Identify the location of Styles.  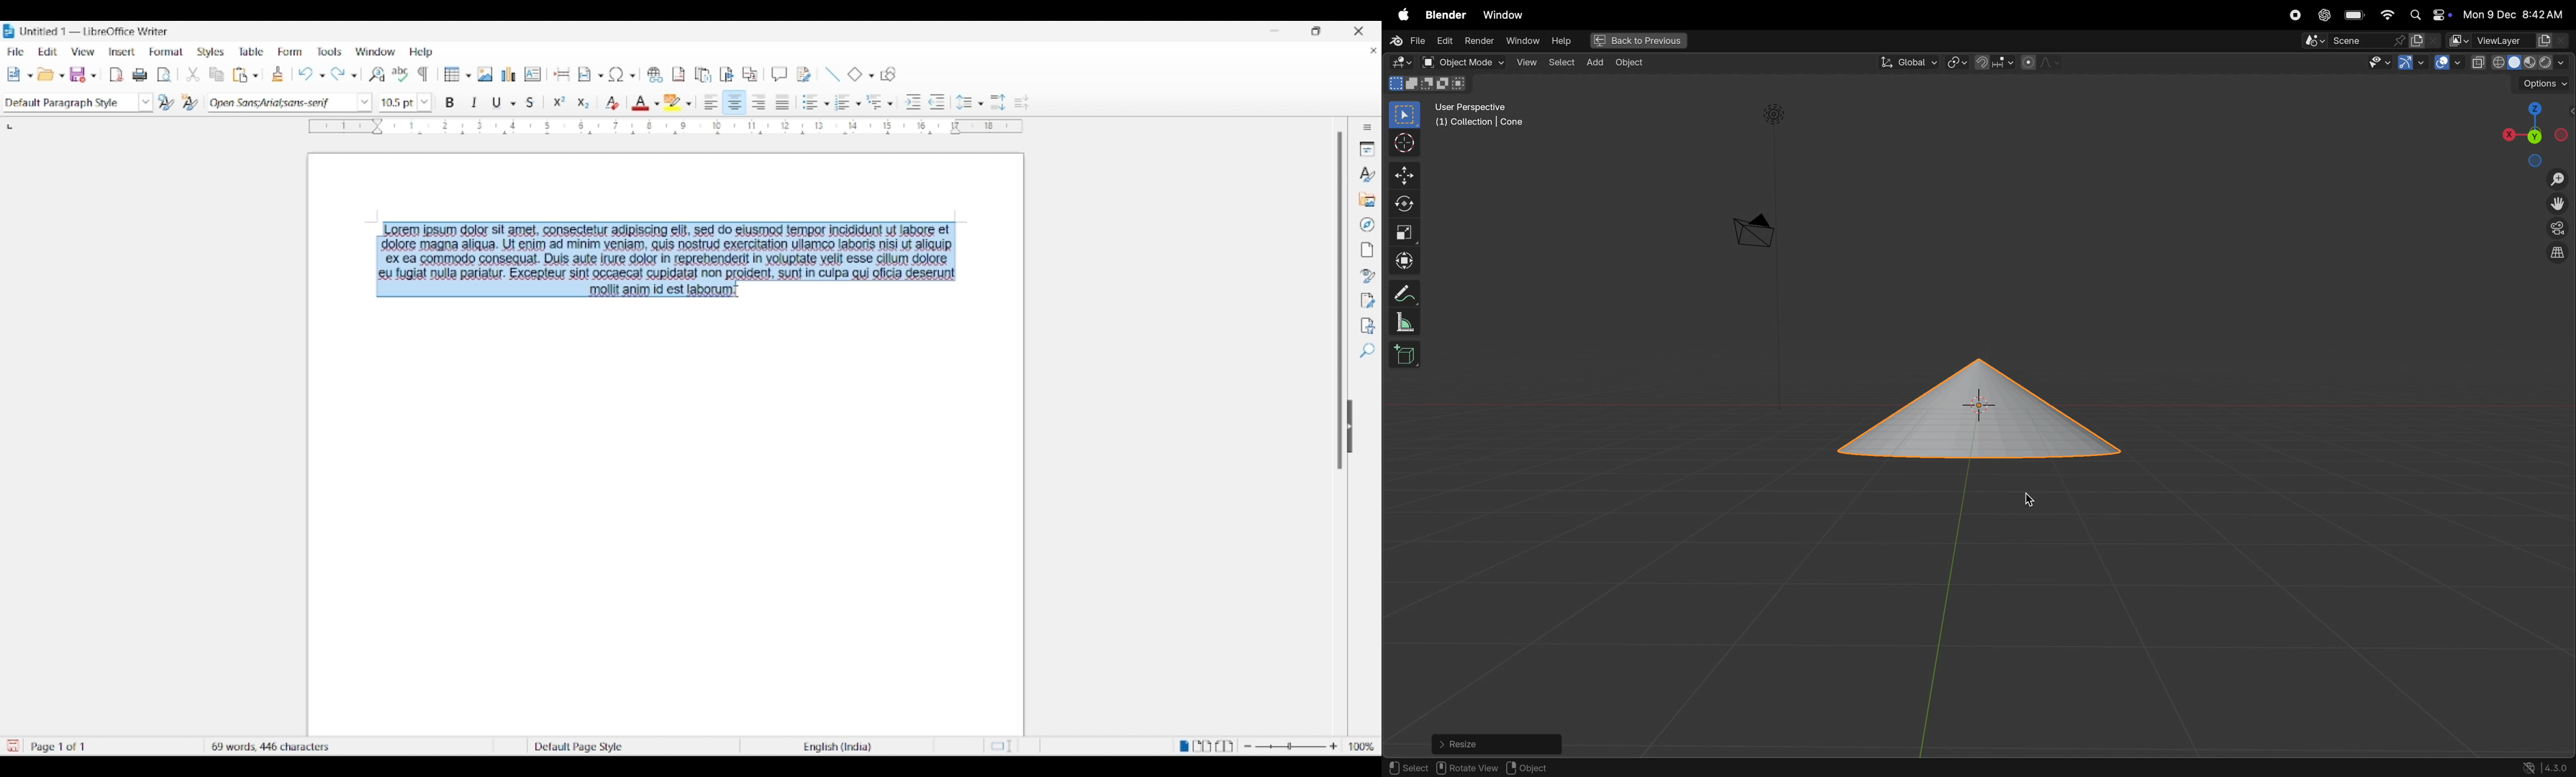
(210, 52).